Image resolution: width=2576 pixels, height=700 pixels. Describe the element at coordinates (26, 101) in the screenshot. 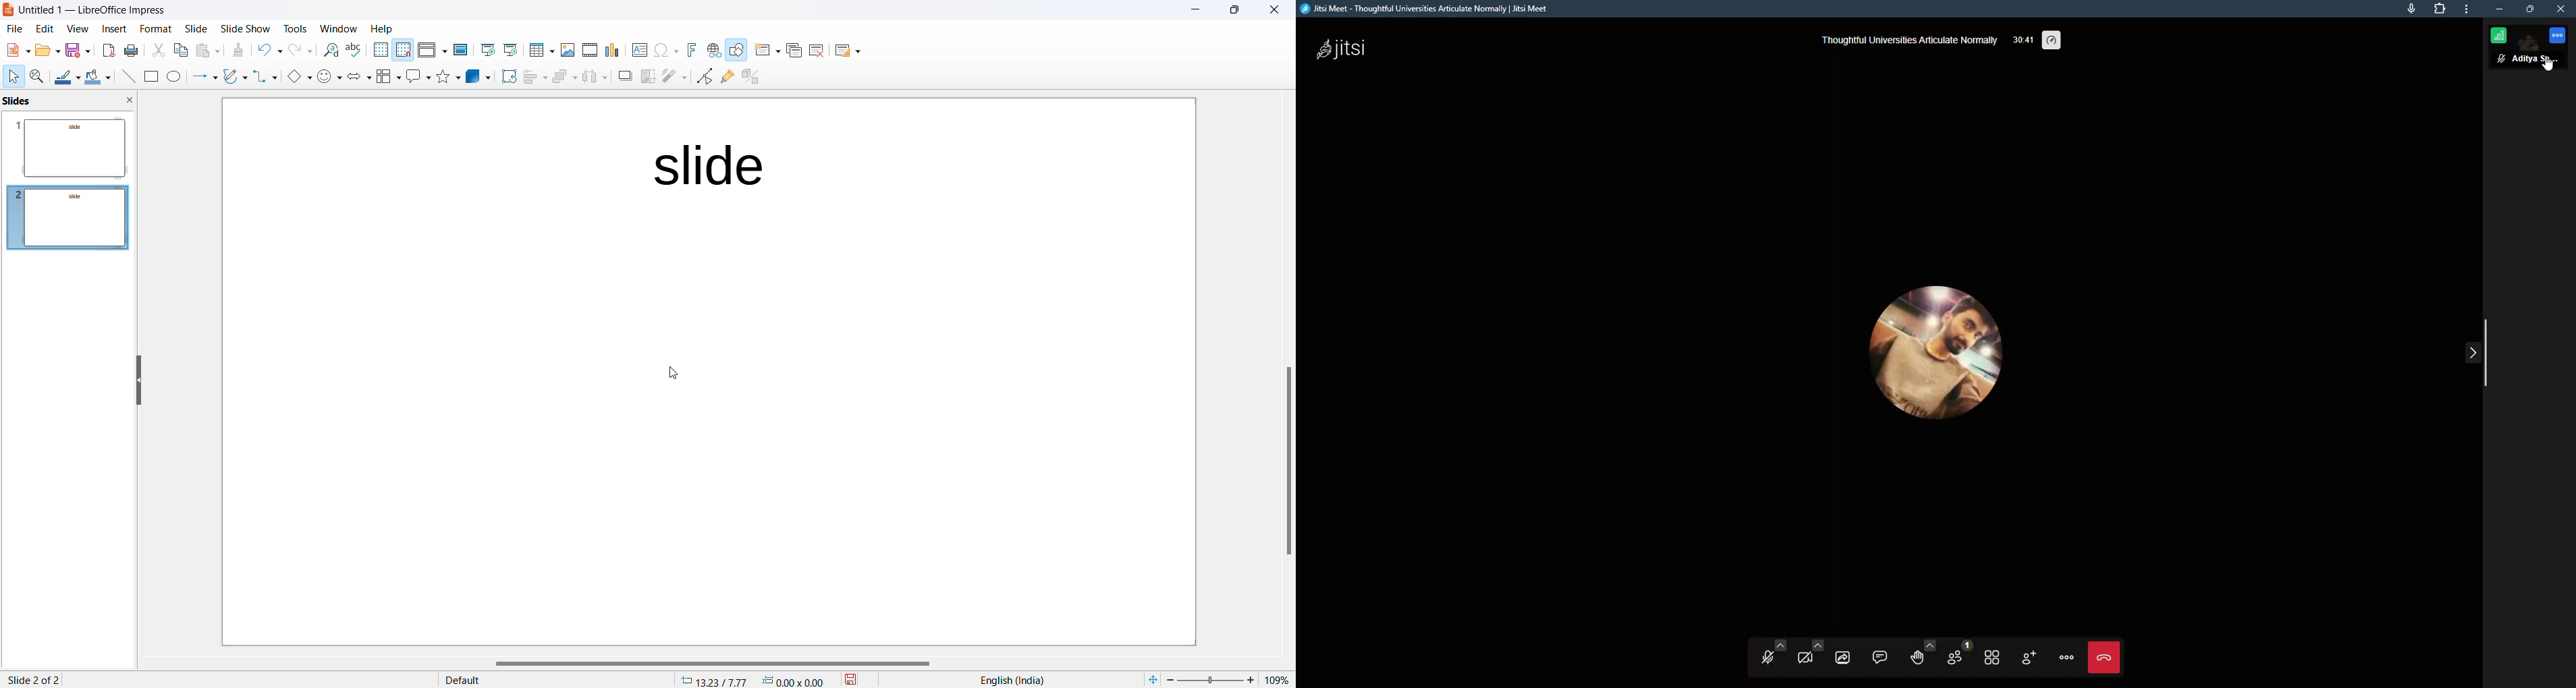

I see `slide preview pane` at that location.